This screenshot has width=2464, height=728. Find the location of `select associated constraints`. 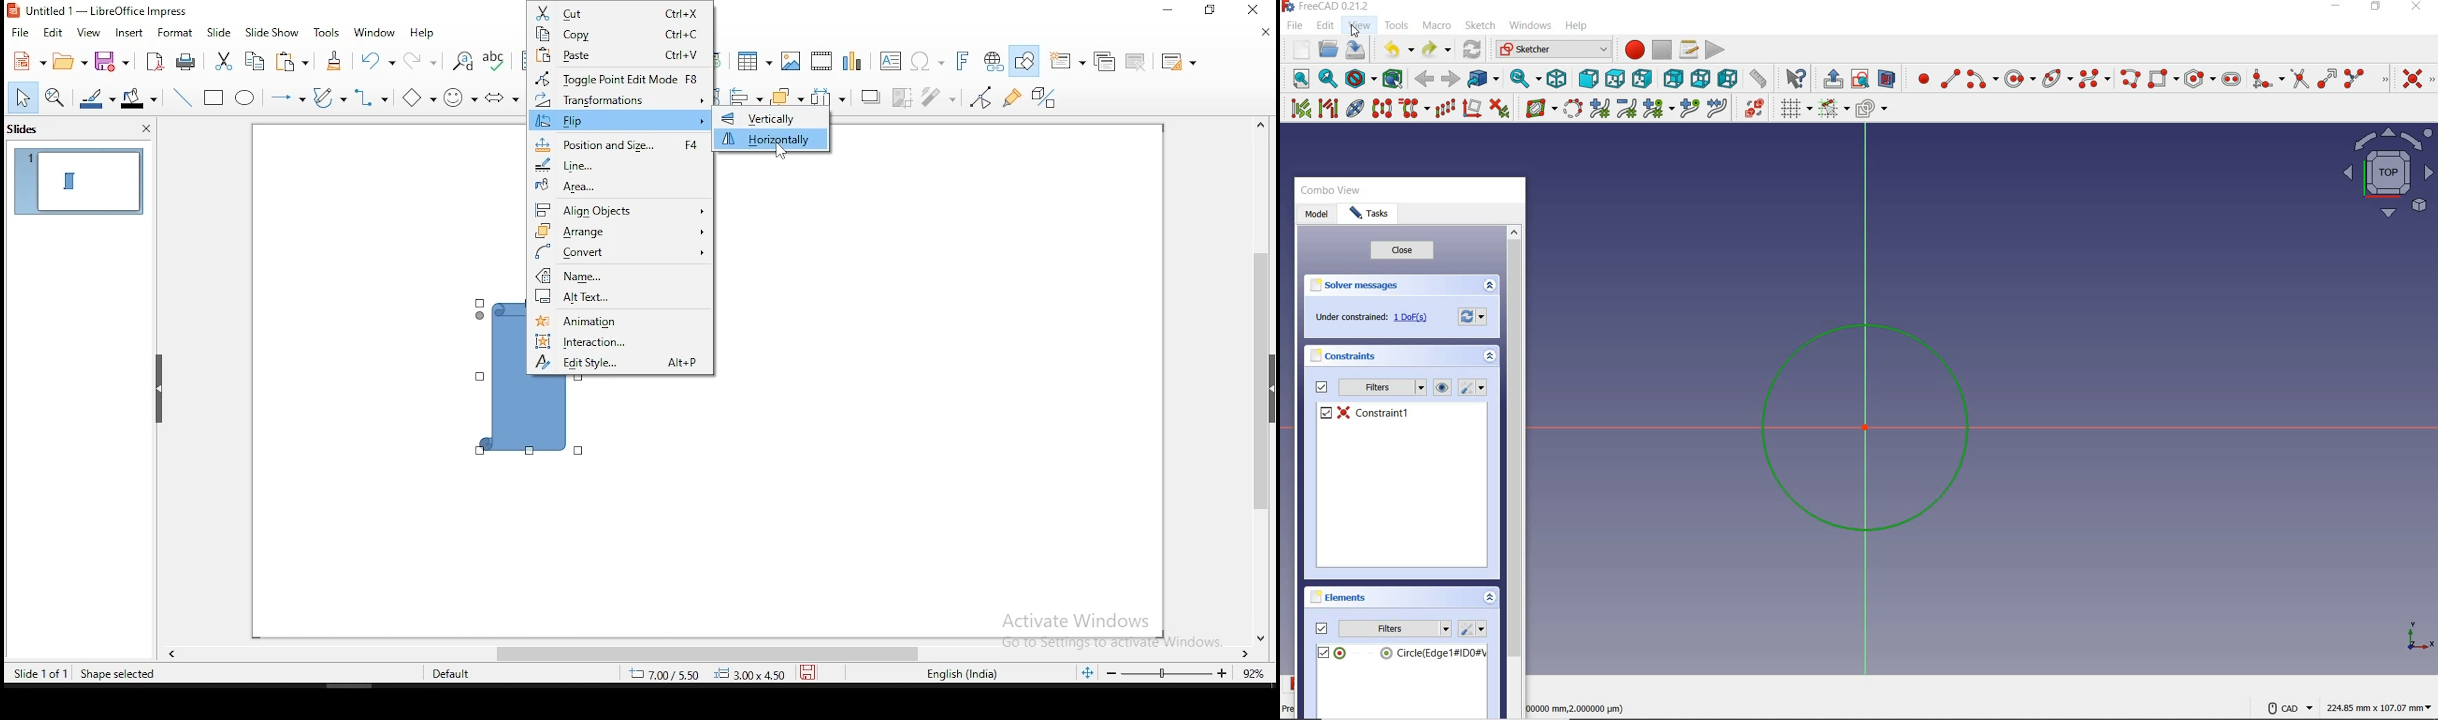

select associated constraints is located at coordinates (1297, 107).